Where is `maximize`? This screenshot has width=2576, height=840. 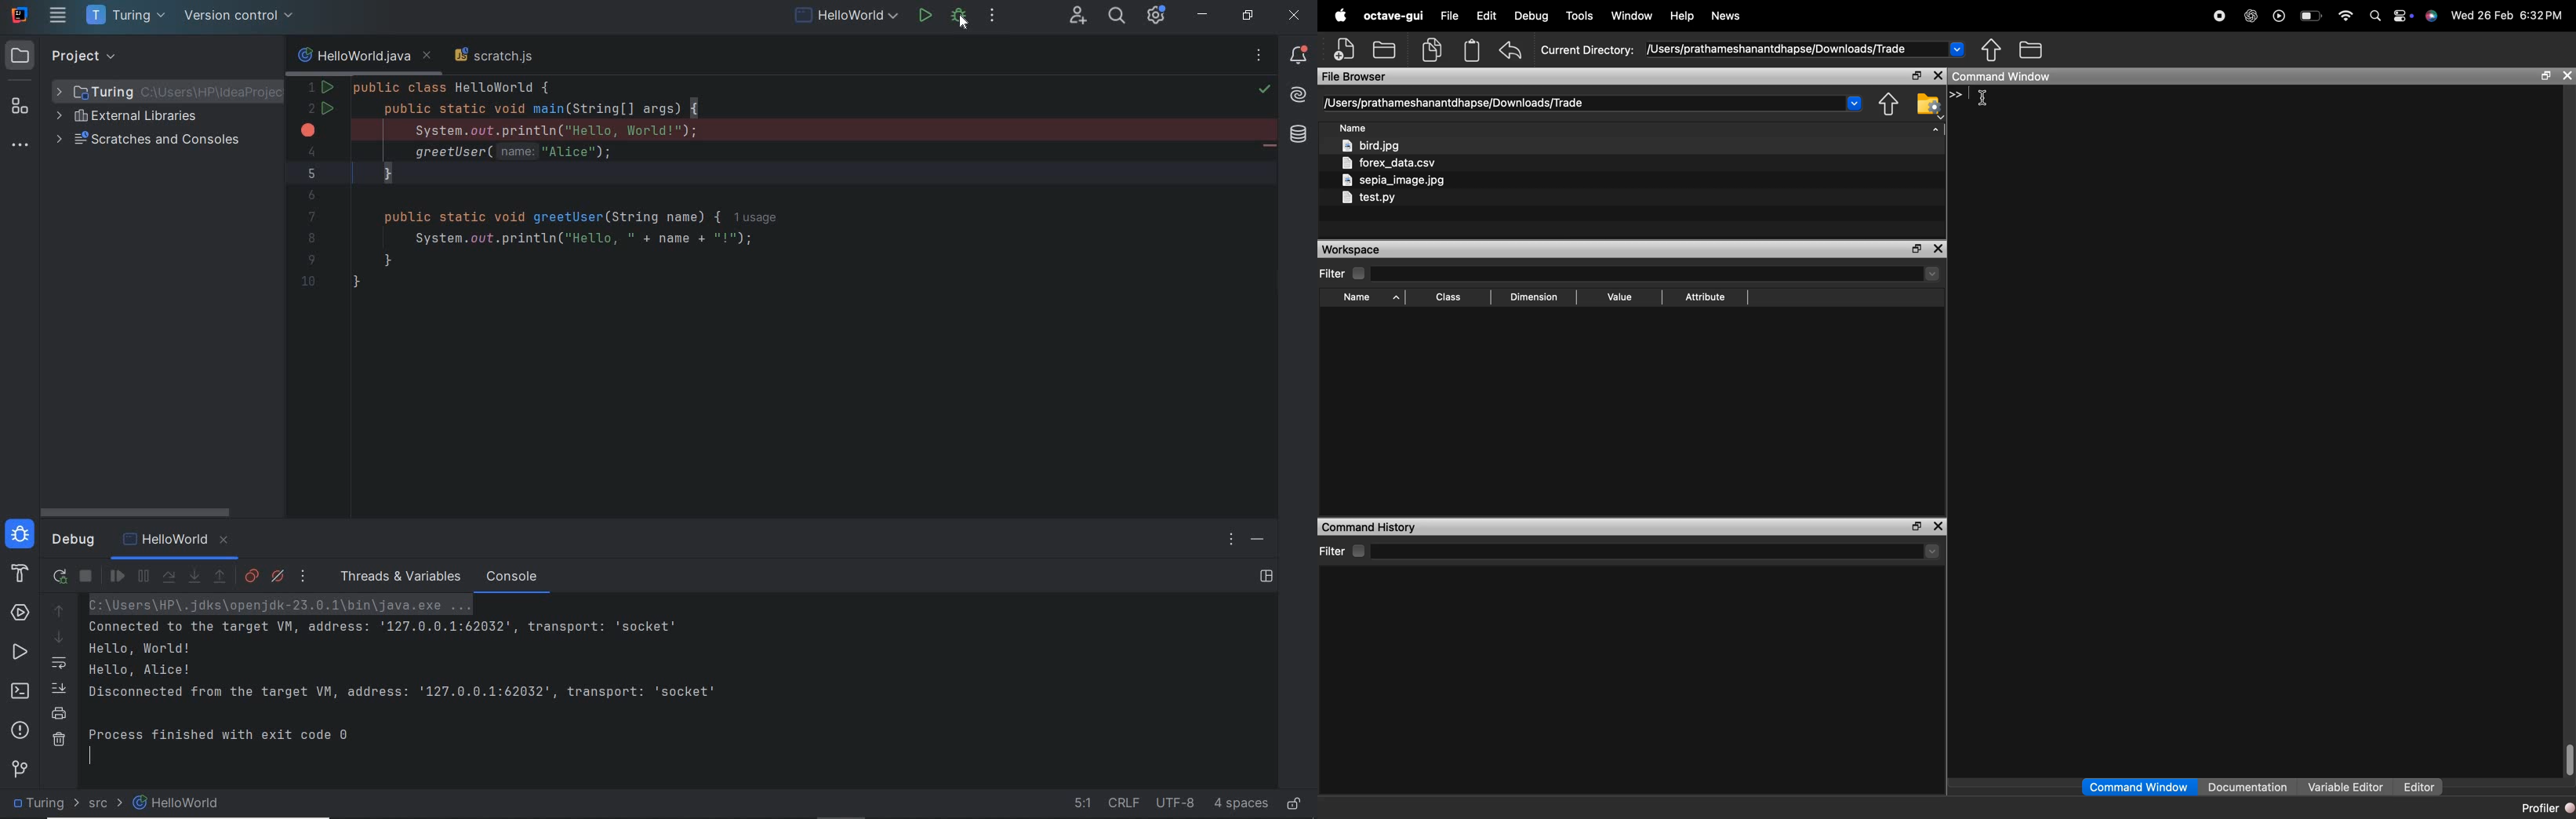
maximize is located at coordinates (2544, 76).